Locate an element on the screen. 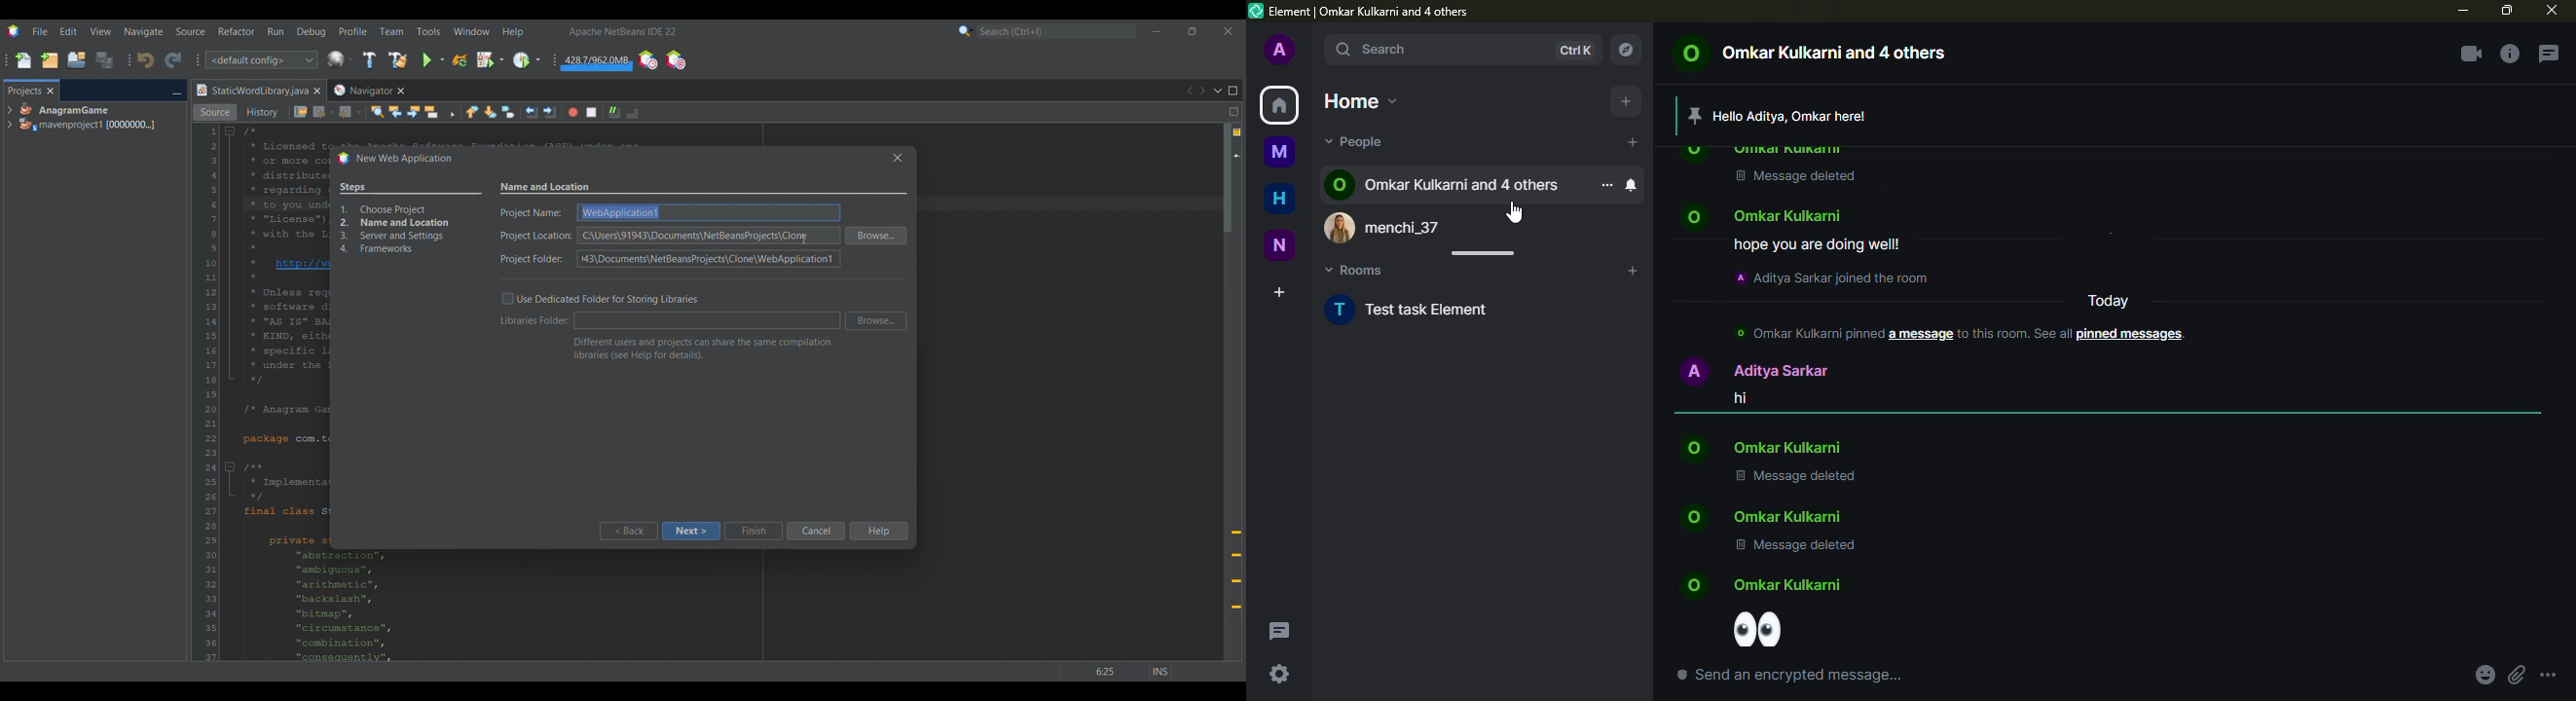  close is located at coordinates (2552, 10).